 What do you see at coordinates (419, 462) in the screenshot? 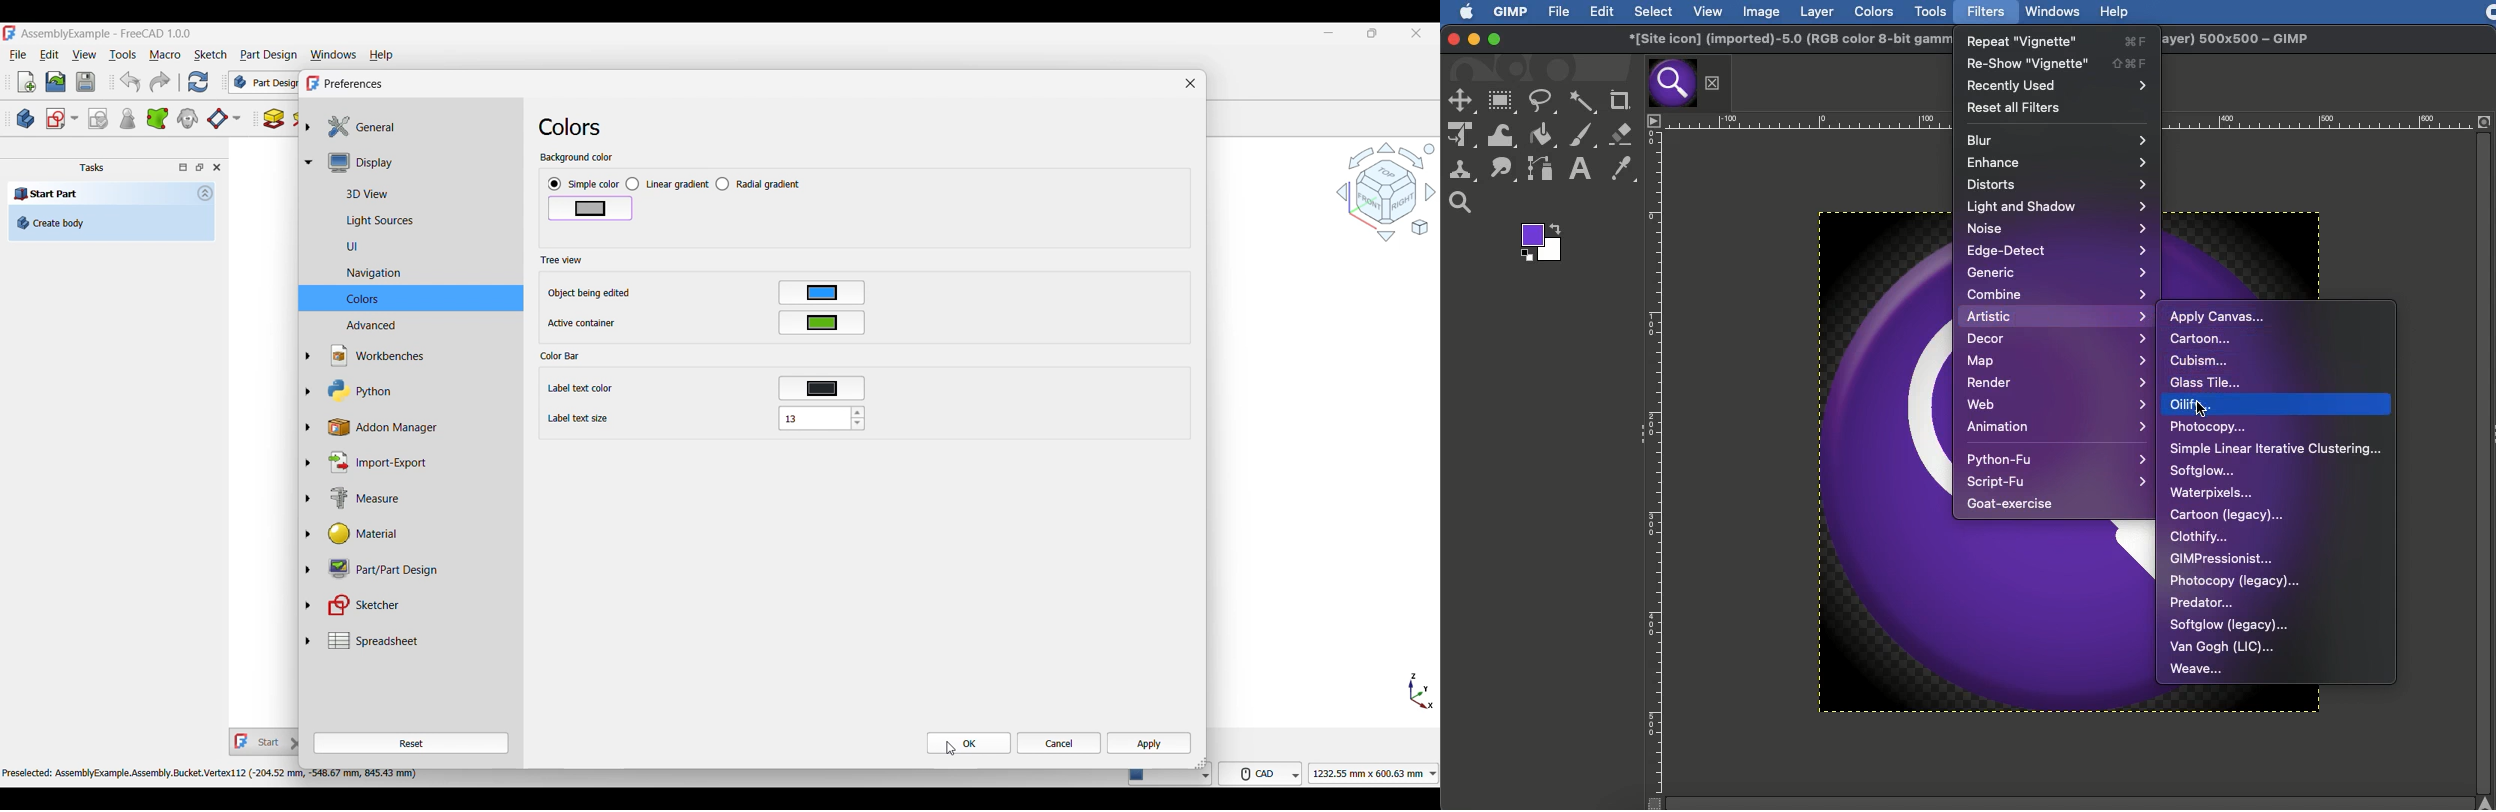
I see `Import-Export` at bounding box center [419, 462].